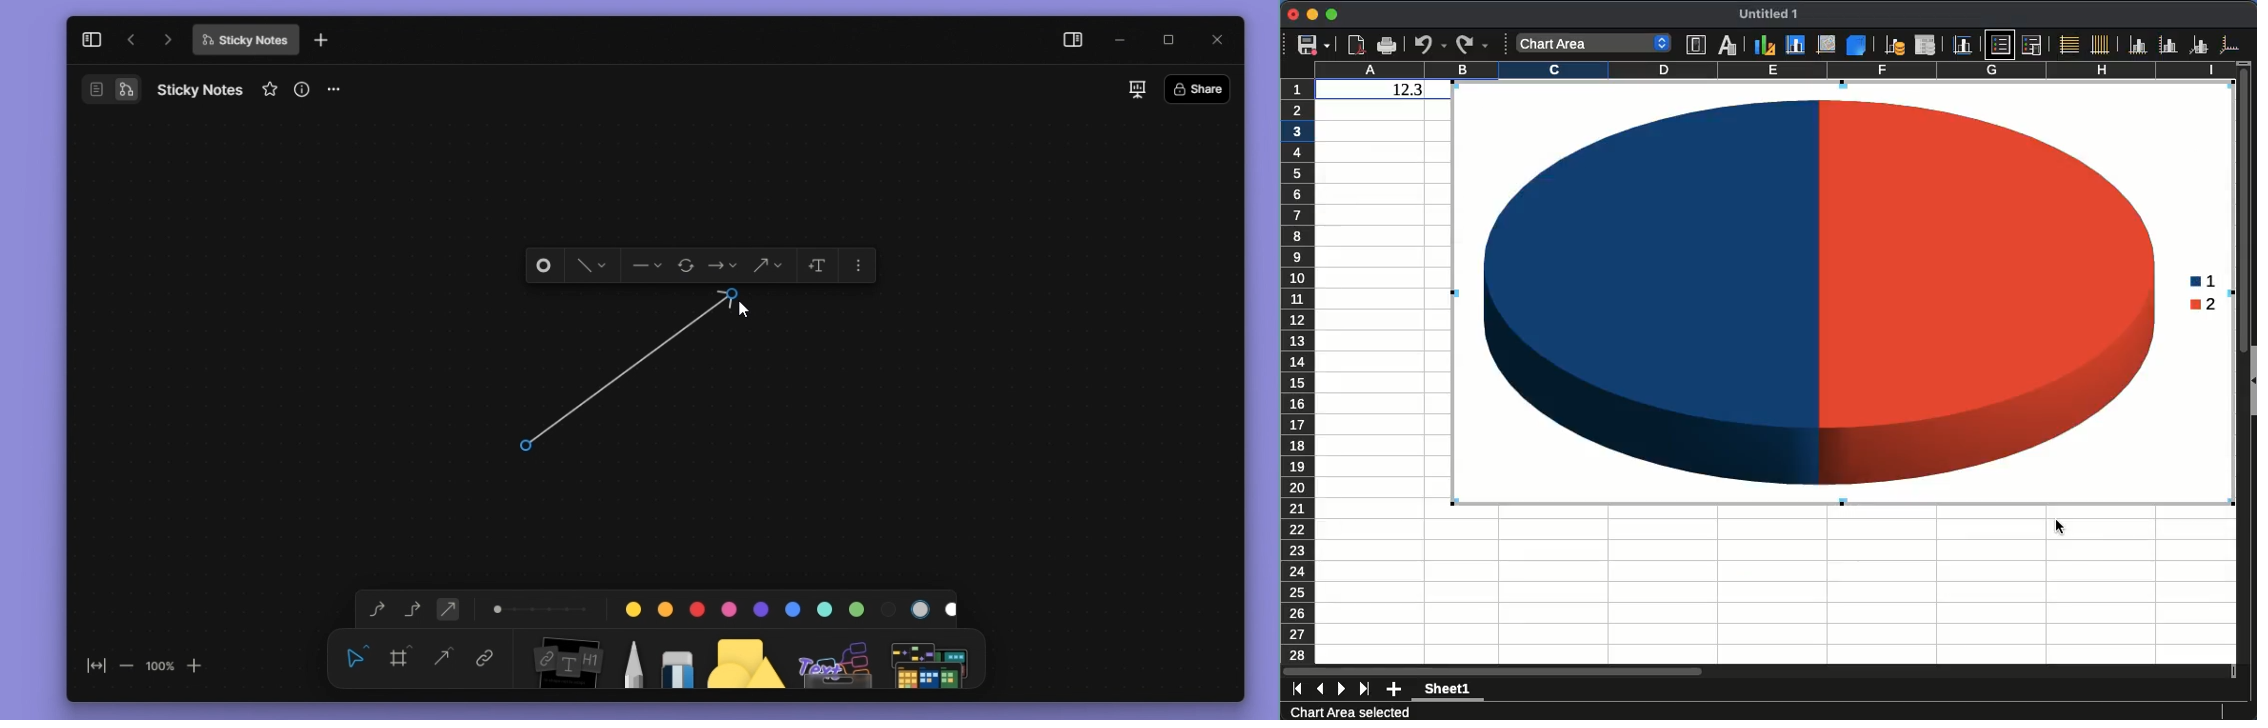  What do you see at coordinates (272, 90) in the screenshot?
I see `favourite` at bounding box center [272, 90].